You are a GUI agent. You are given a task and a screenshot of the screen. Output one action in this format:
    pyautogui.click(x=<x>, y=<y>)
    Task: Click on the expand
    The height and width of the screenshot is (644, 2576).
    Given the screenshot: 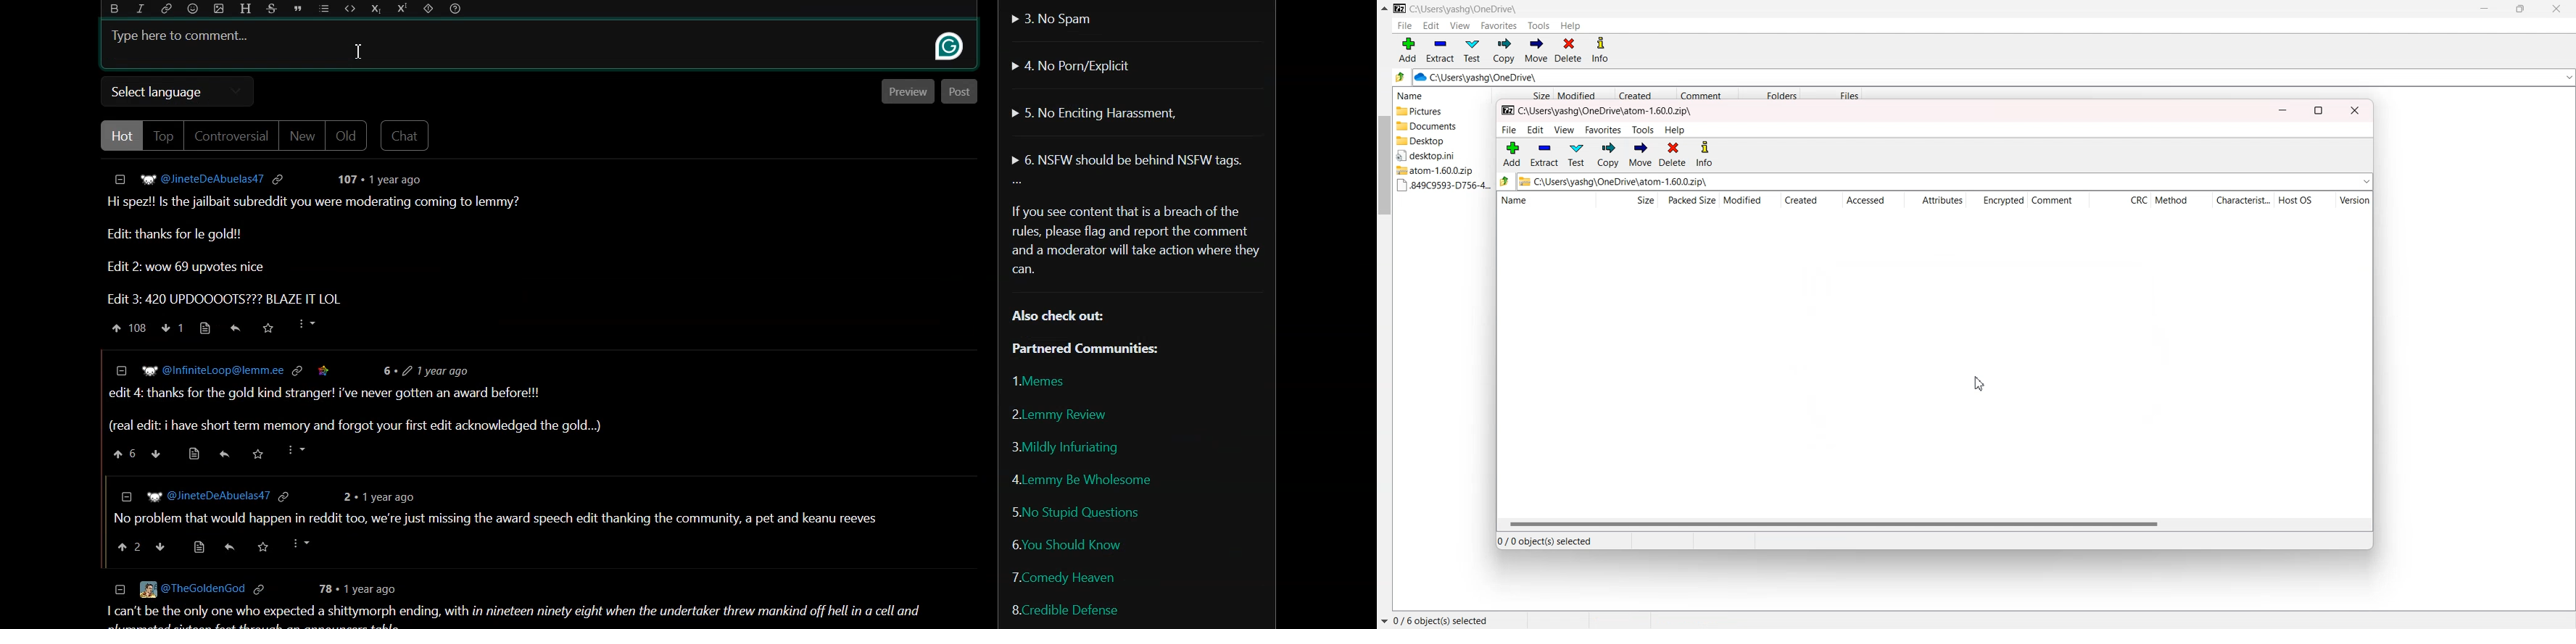 What is the action you would take?
    pyautogui.click(x=2367, y=181)
    